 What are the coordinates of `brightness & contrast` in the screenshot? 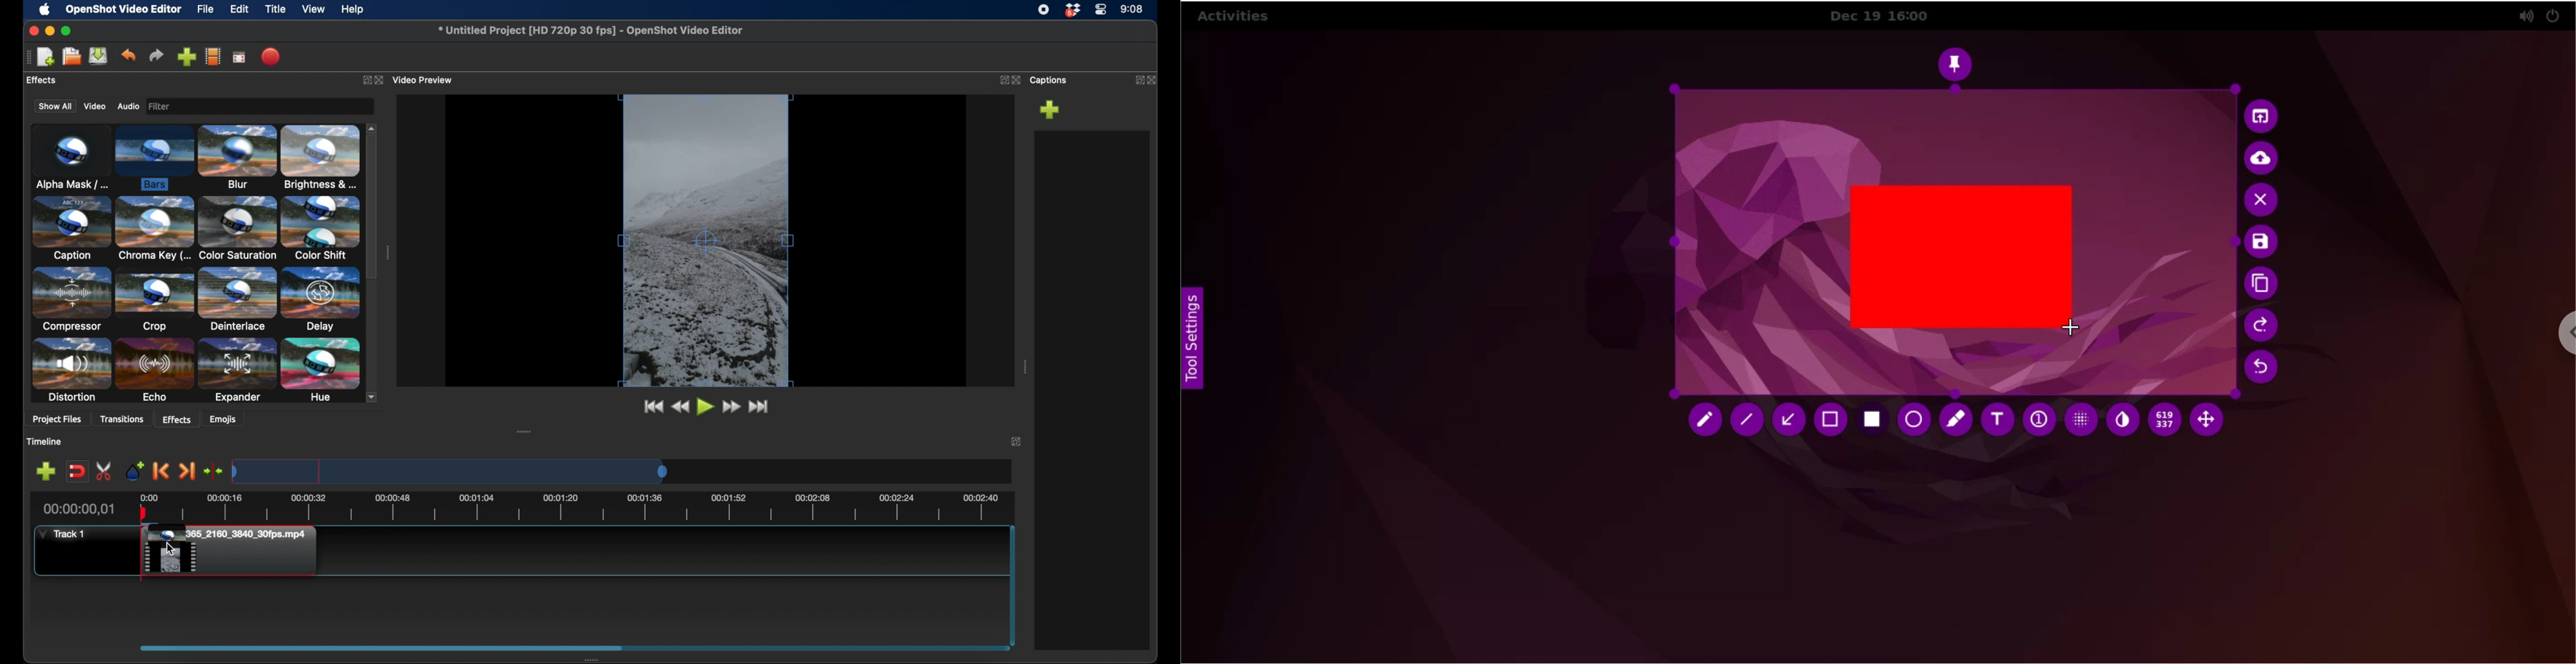 It's located at (322, 157).